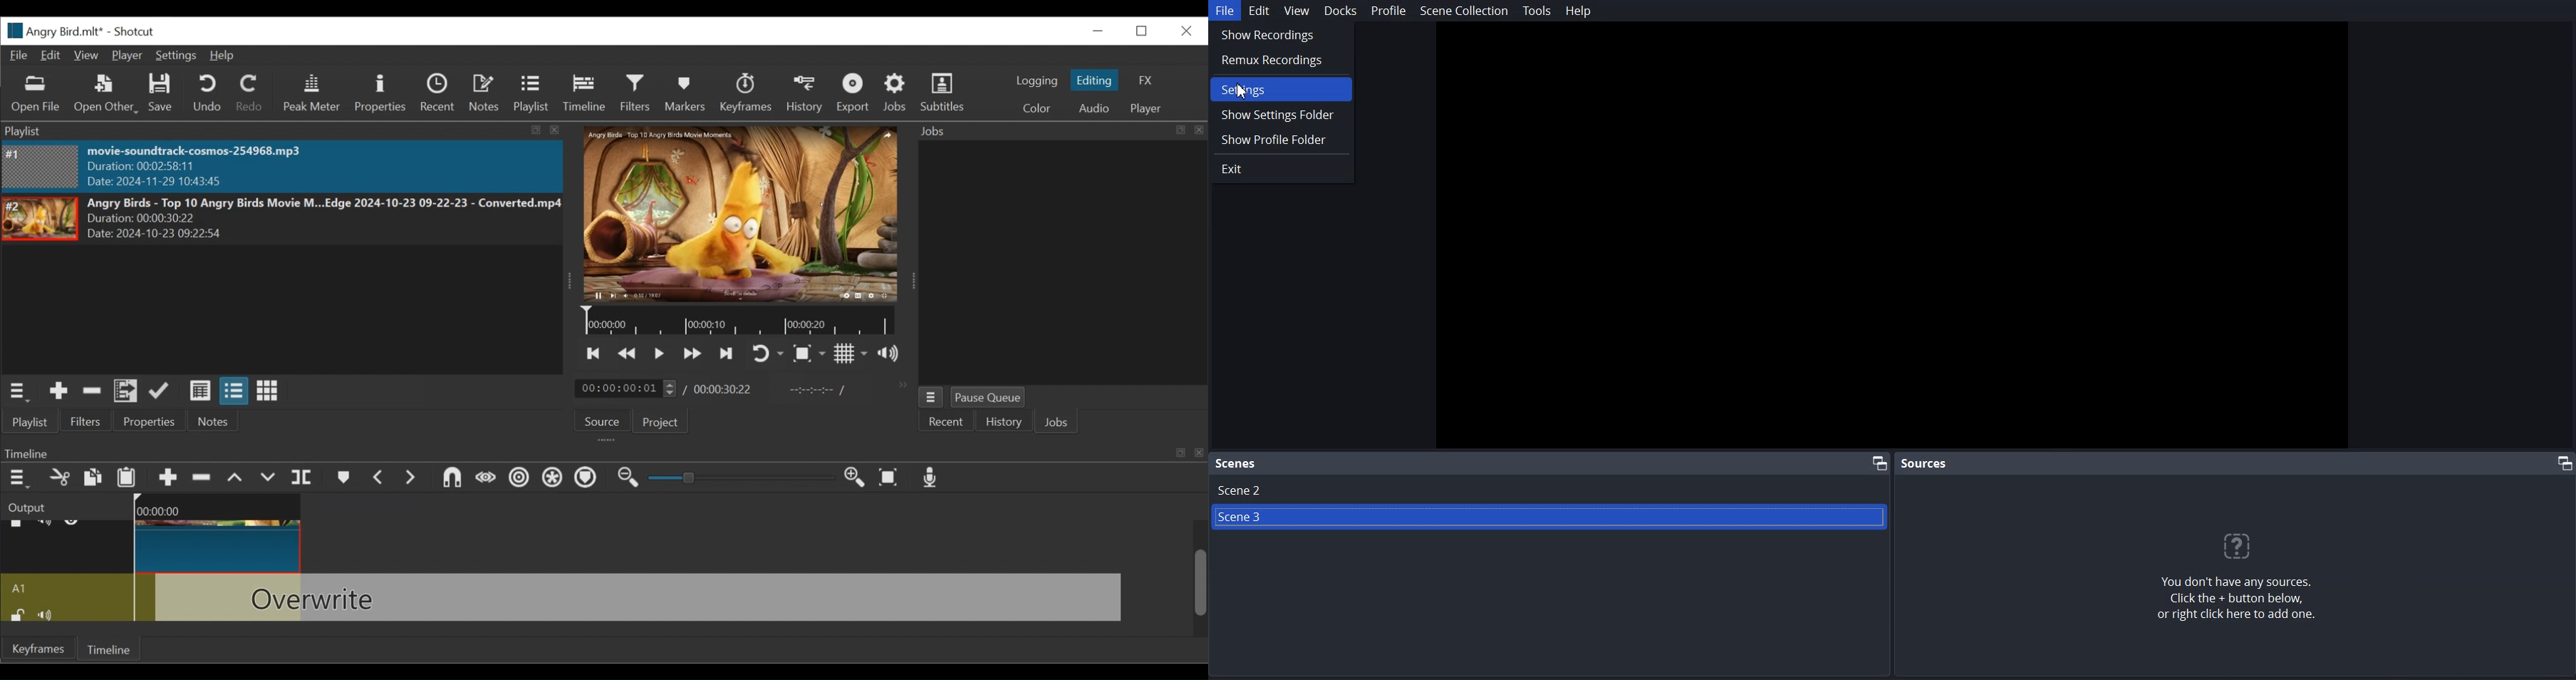  What do you see at coordinates (811, 354) in the screenshot?
I see `Toggle Zoom` at bounding box center [811, 354].